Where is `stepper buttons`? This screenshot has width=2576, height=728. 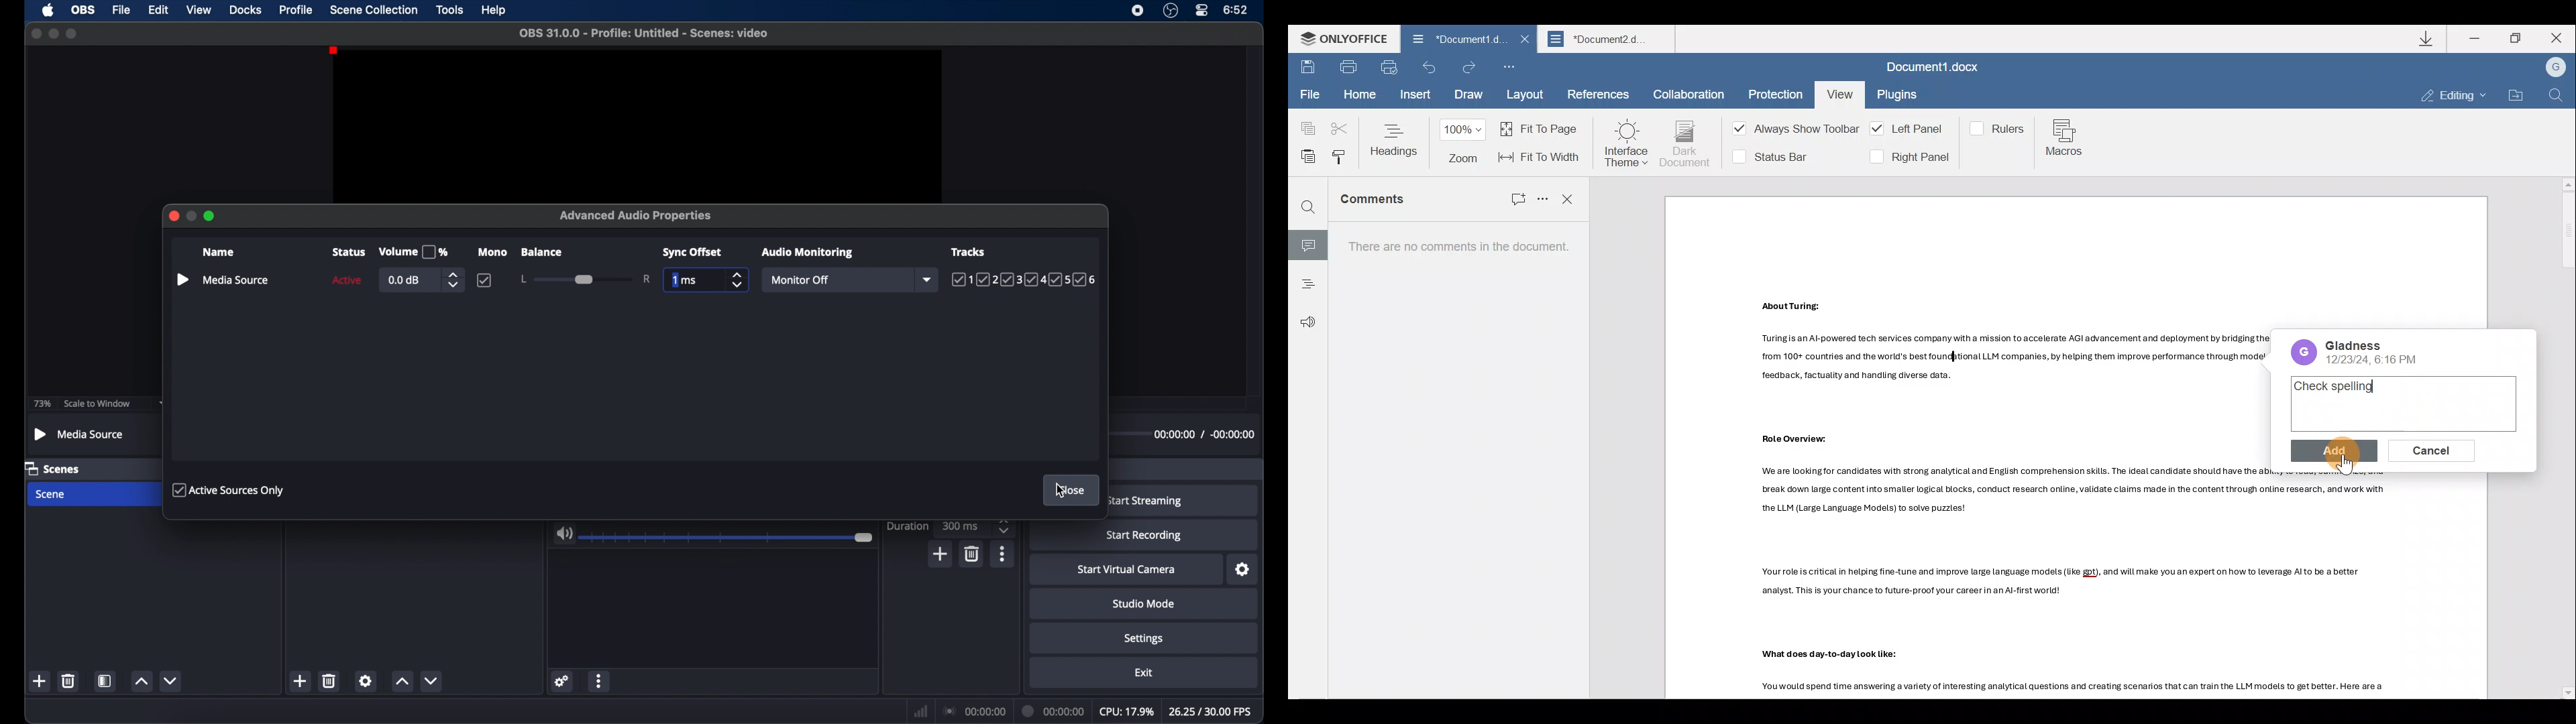 stepper buttons is located at coordinates (737, 281).